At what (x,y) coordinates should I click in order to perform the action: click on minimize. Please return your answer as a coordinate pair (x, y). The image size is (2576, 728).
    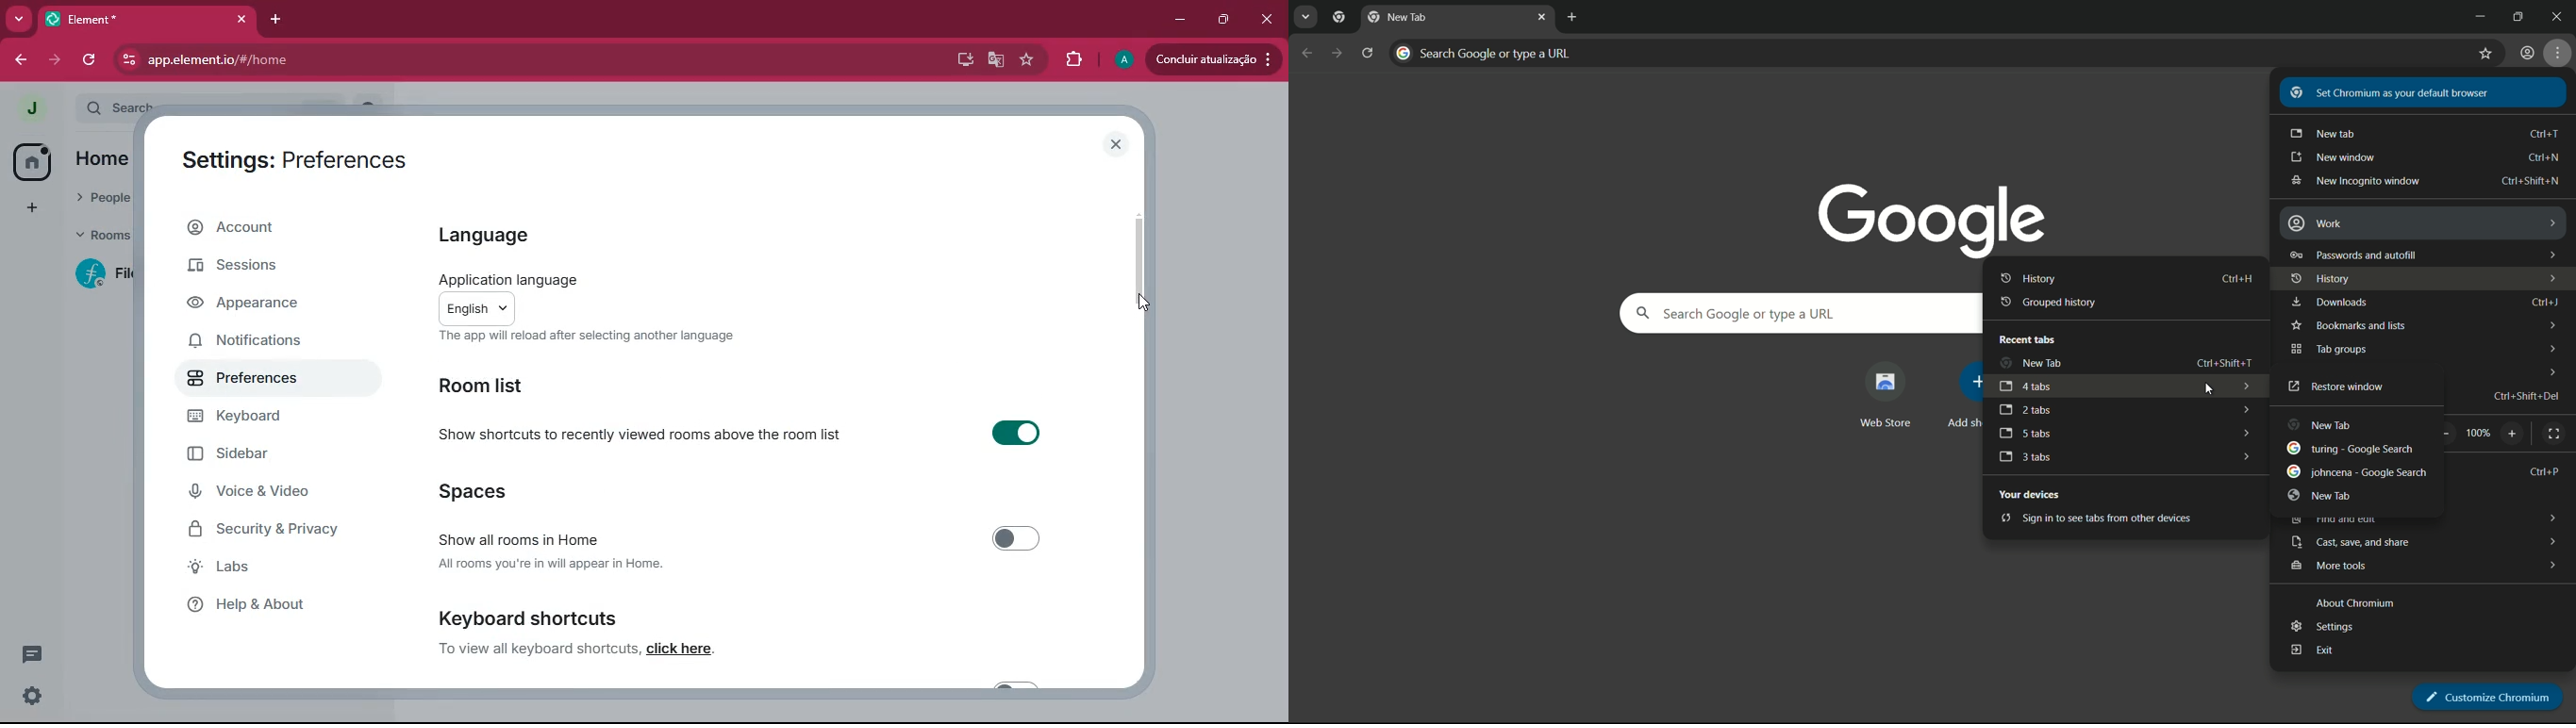
    Looking at the image, I should click on (2481, 15).